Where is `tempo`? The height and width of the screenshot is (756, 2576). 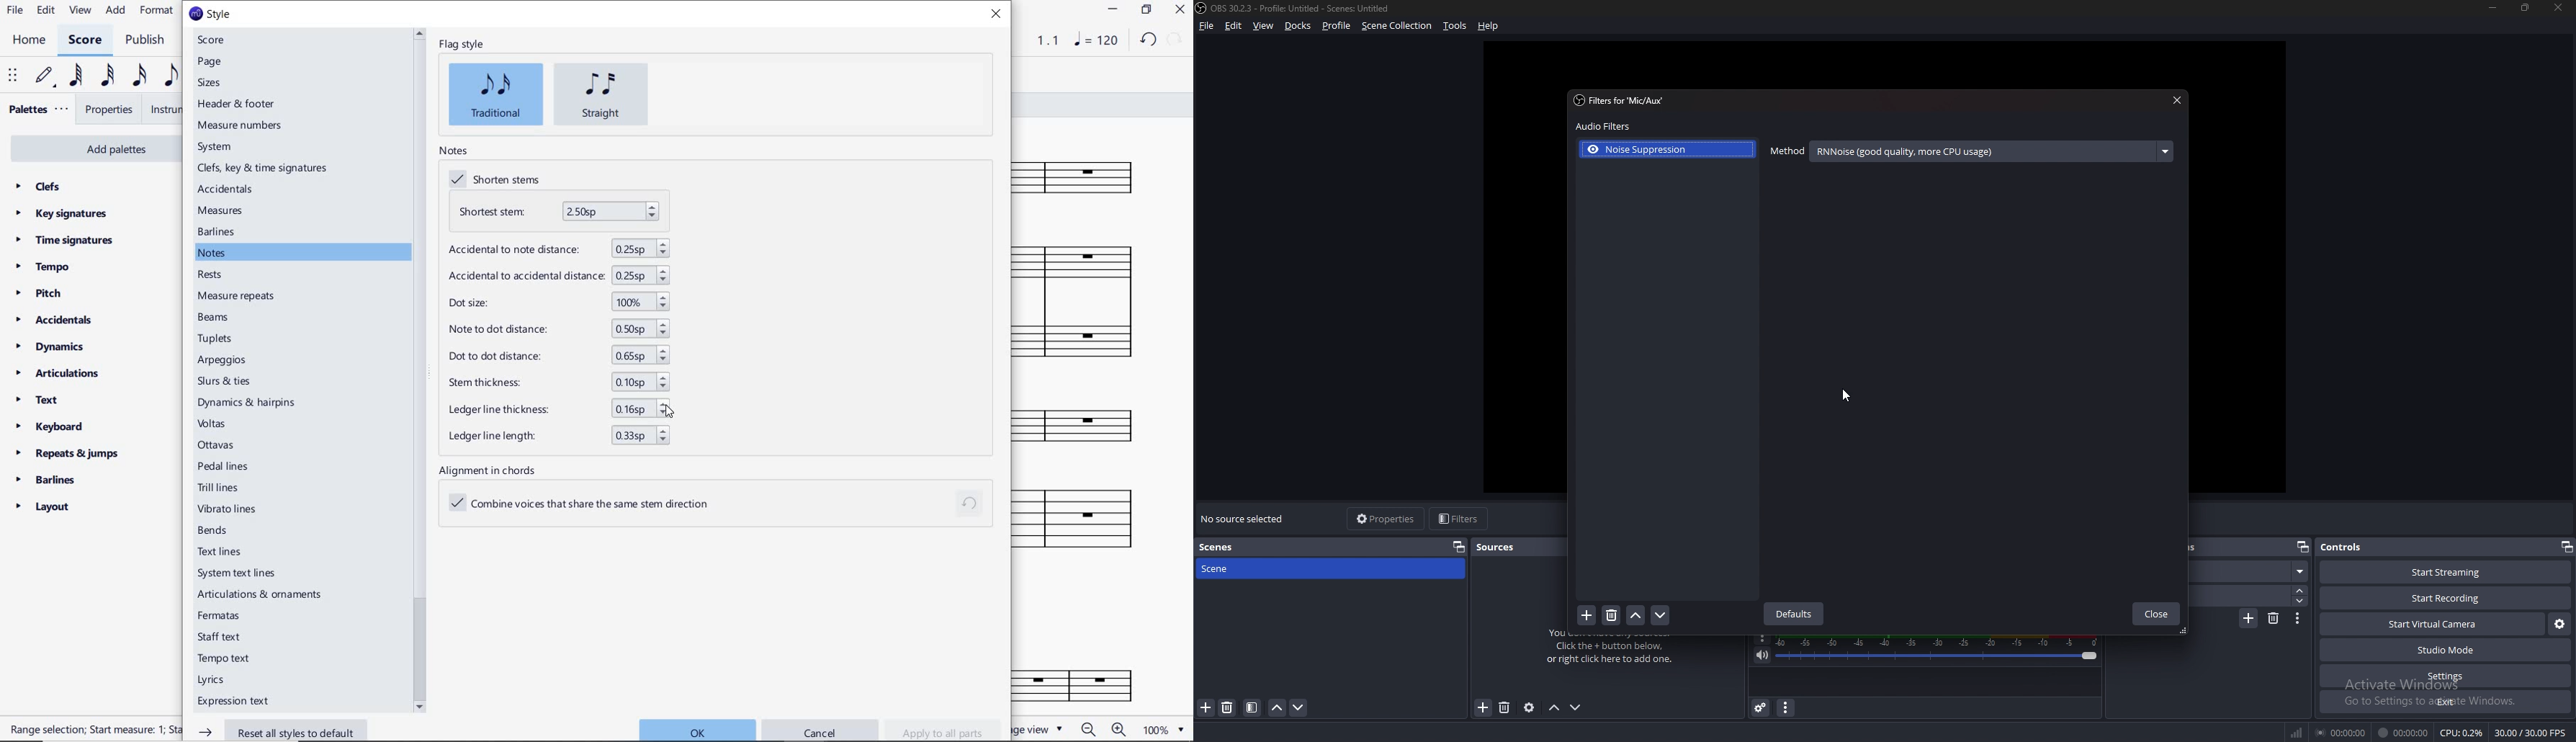 tempo is located at coordinates (45, 268).